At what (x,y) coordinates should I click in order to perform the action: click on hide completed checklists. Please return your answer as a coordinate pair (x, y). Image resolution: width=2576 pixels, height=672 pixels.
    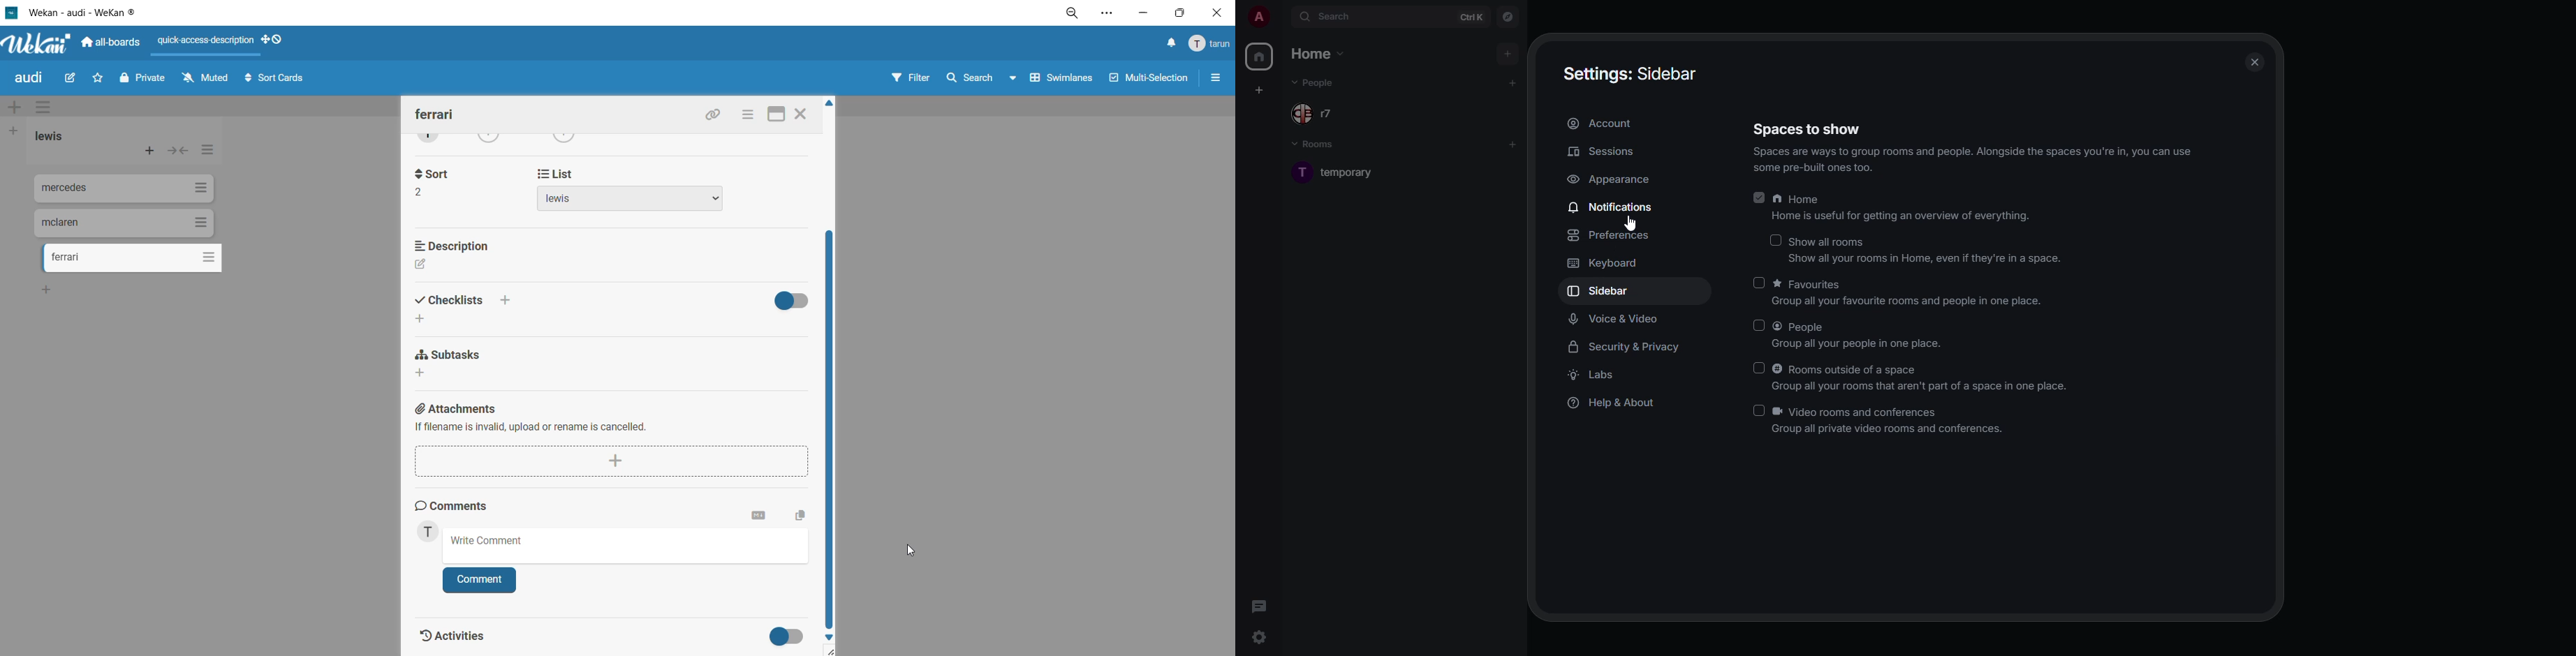
    Looking at the image, I should click on (794, 300).